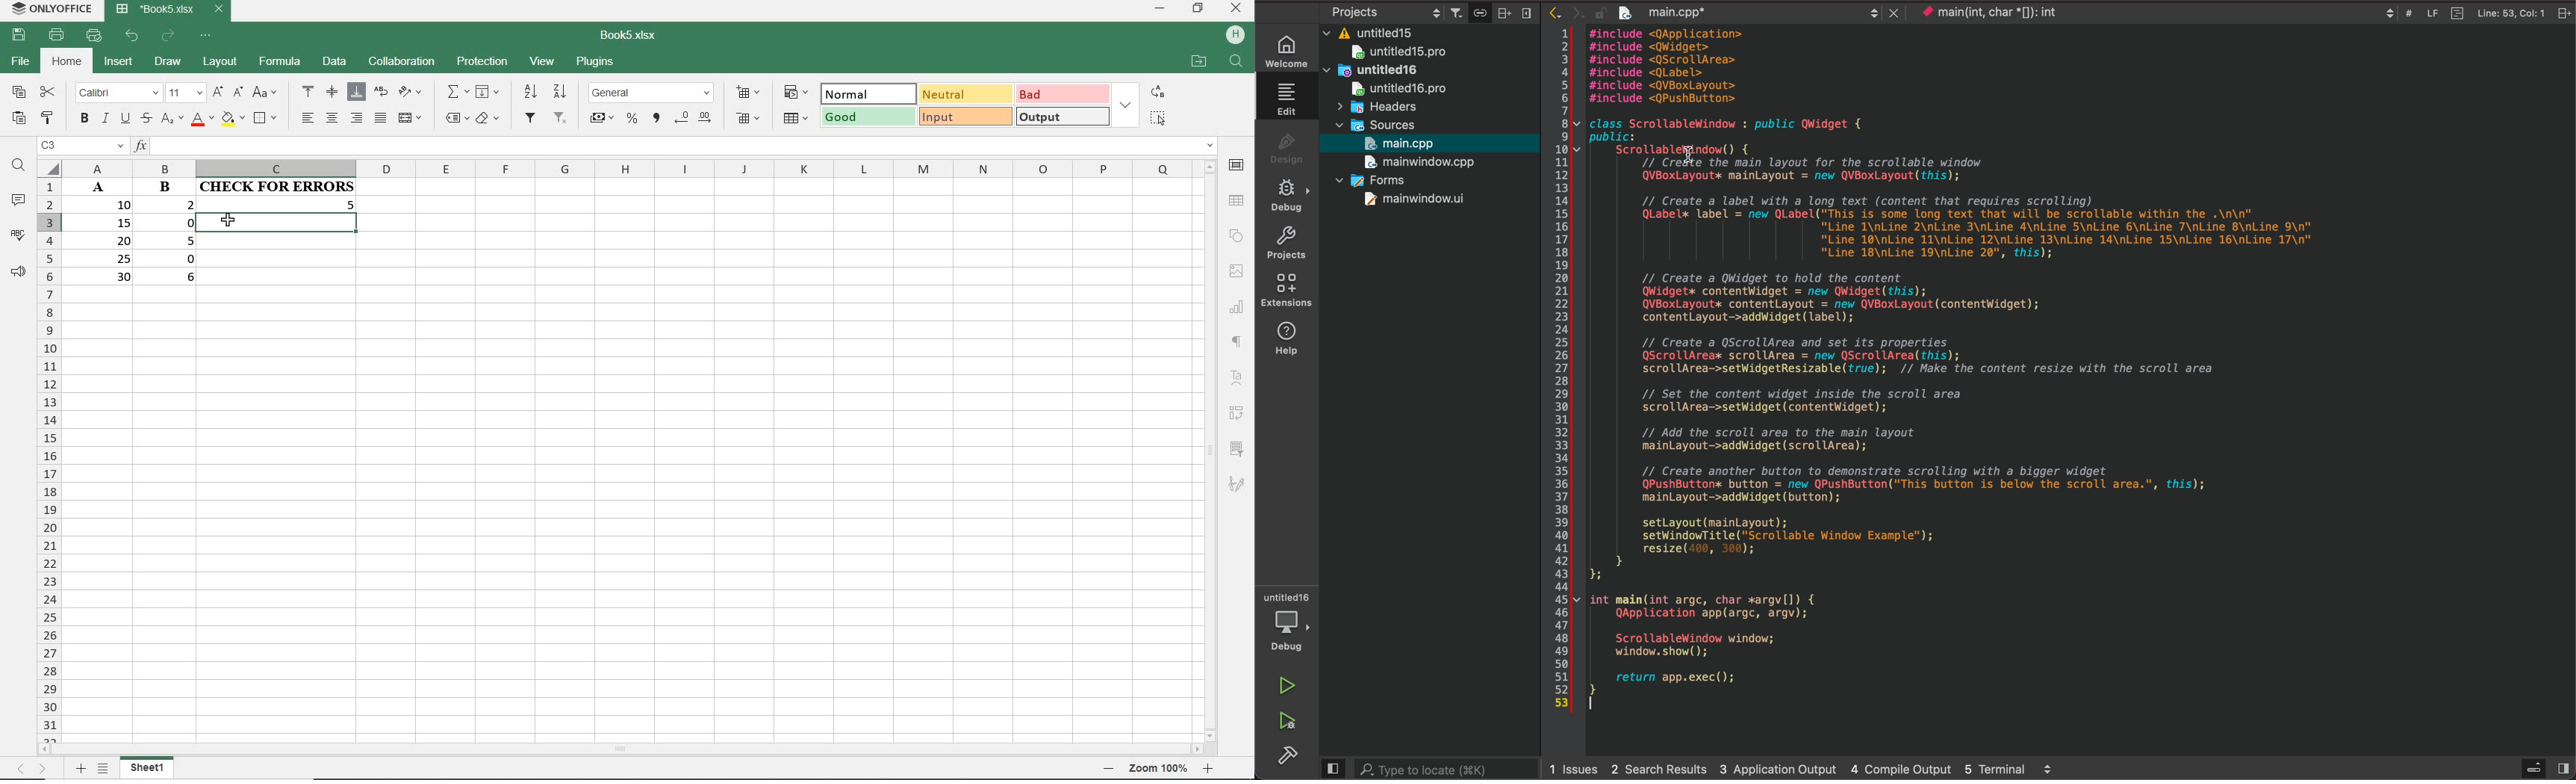  I want to click on SPELL CHECKING, so click(17, 233).